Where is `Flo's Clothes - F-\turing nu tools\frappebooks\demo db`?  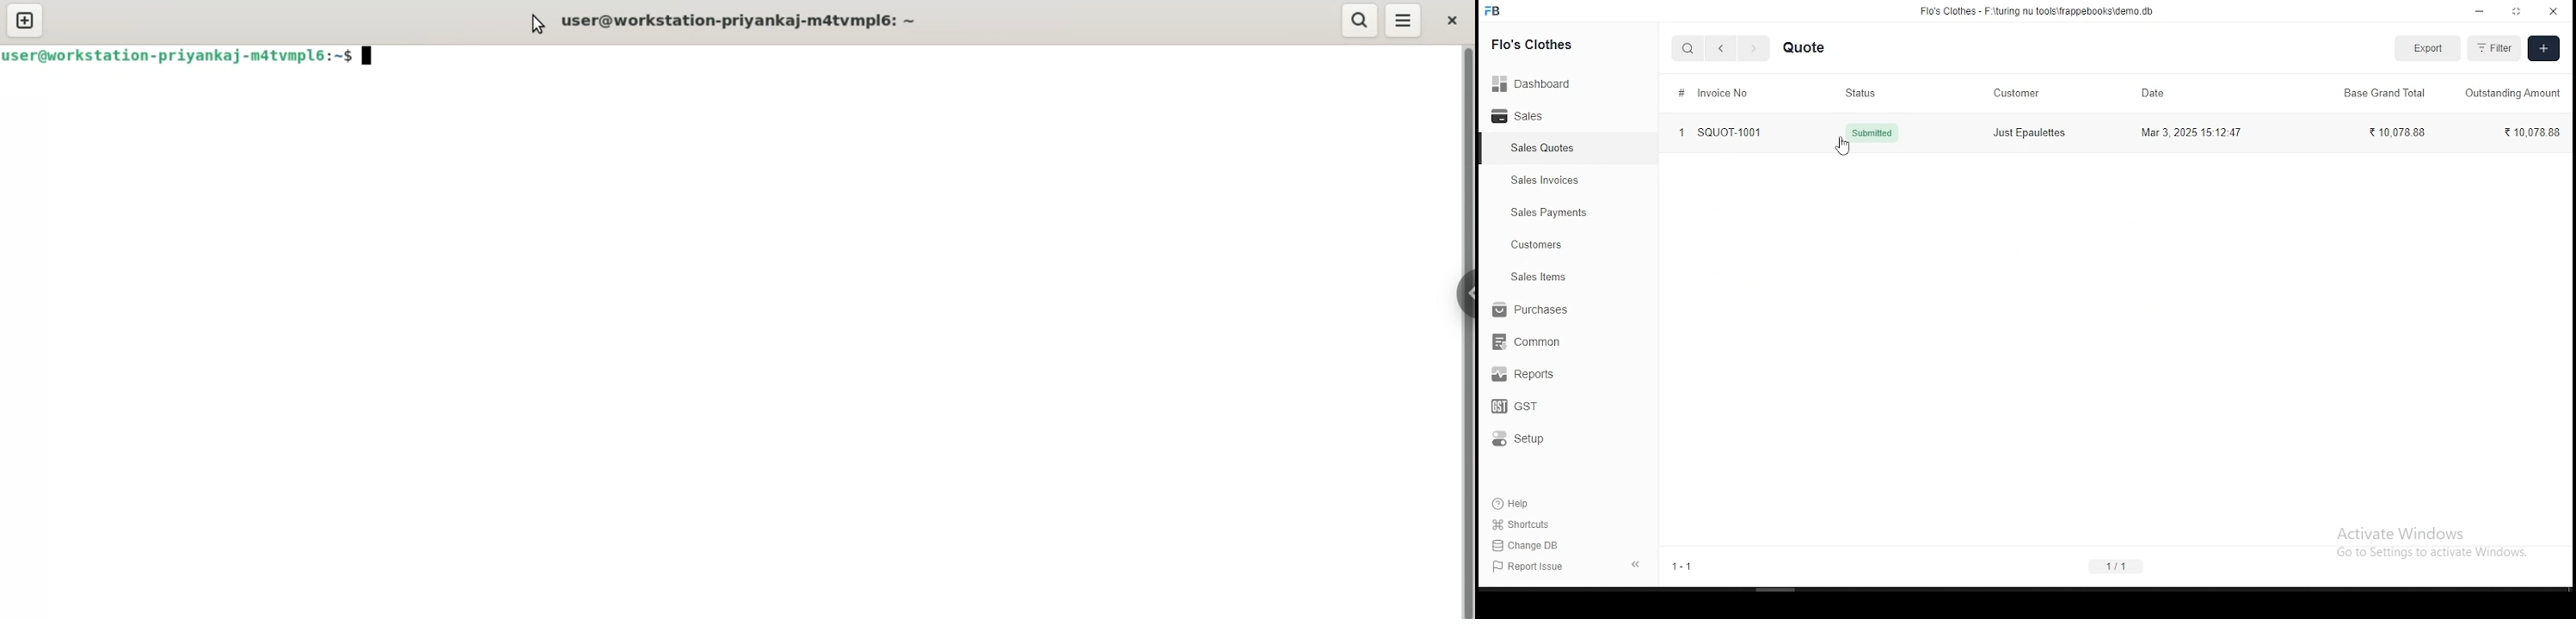
Flo's Clothes - F-\turing nu tools\frappebooks\demo db is located at coordinates (2038, 10).